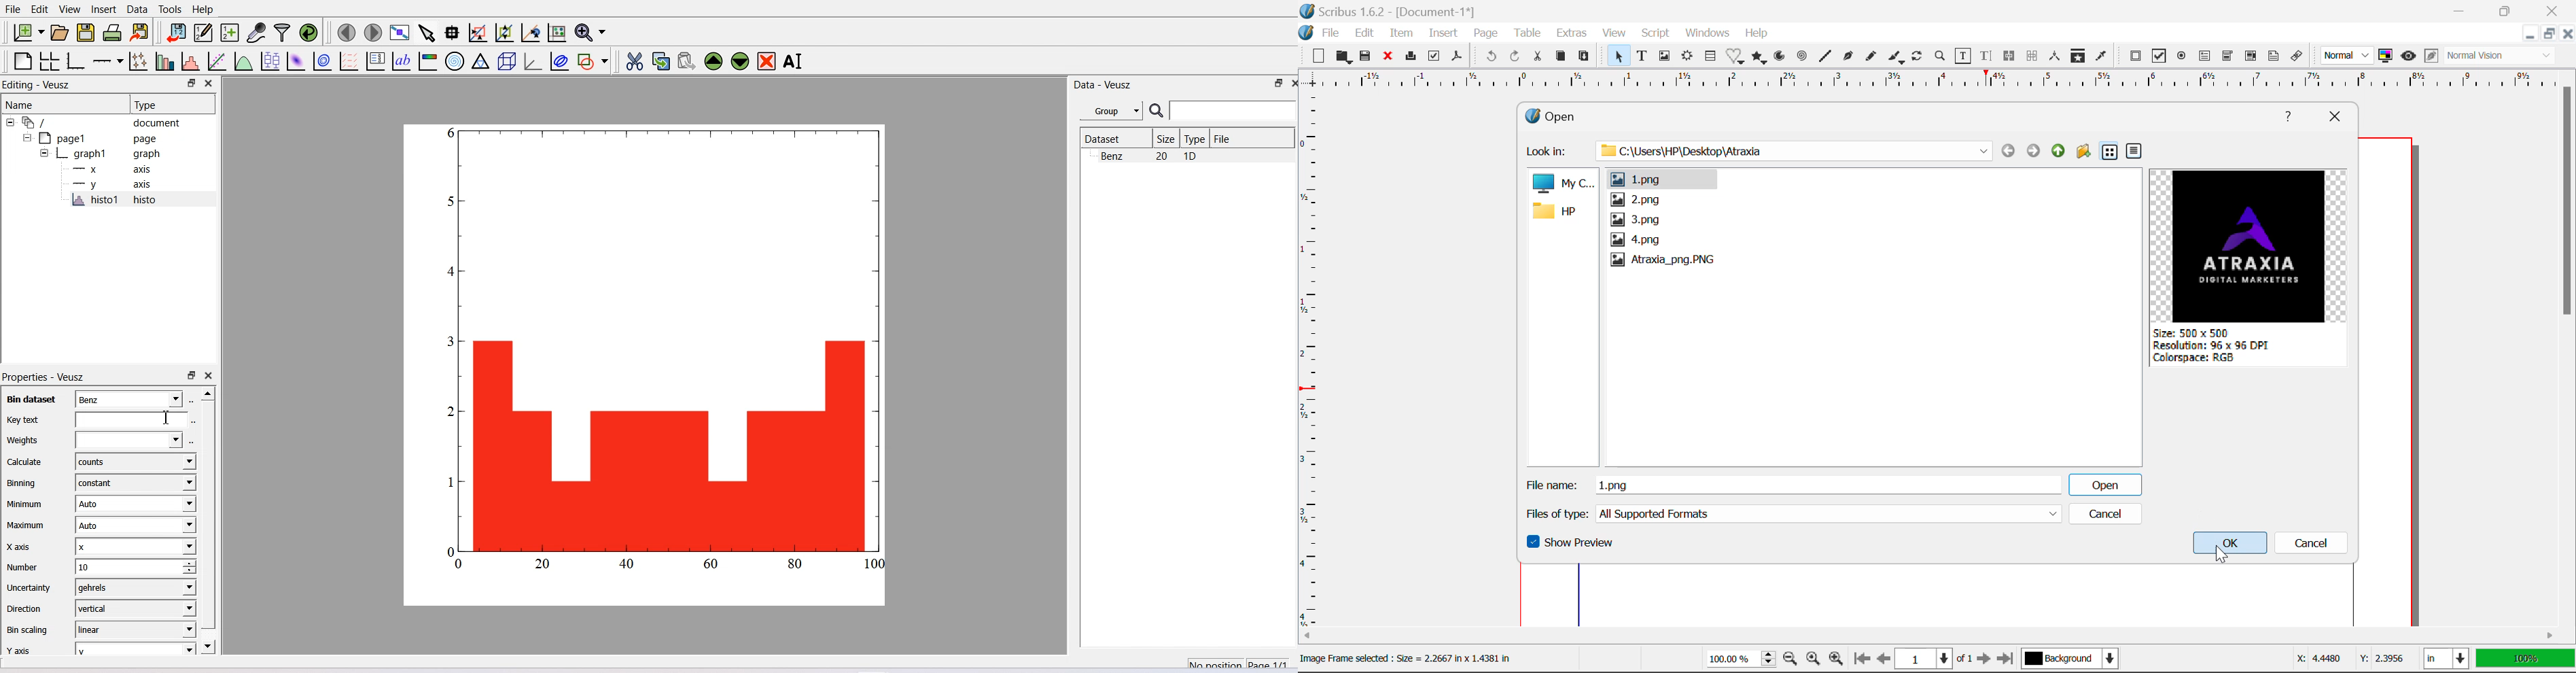 The image size is (2576, 700). Describe the element at coordinates (40, 10) in the screenshot. I see `Edit` at that location.